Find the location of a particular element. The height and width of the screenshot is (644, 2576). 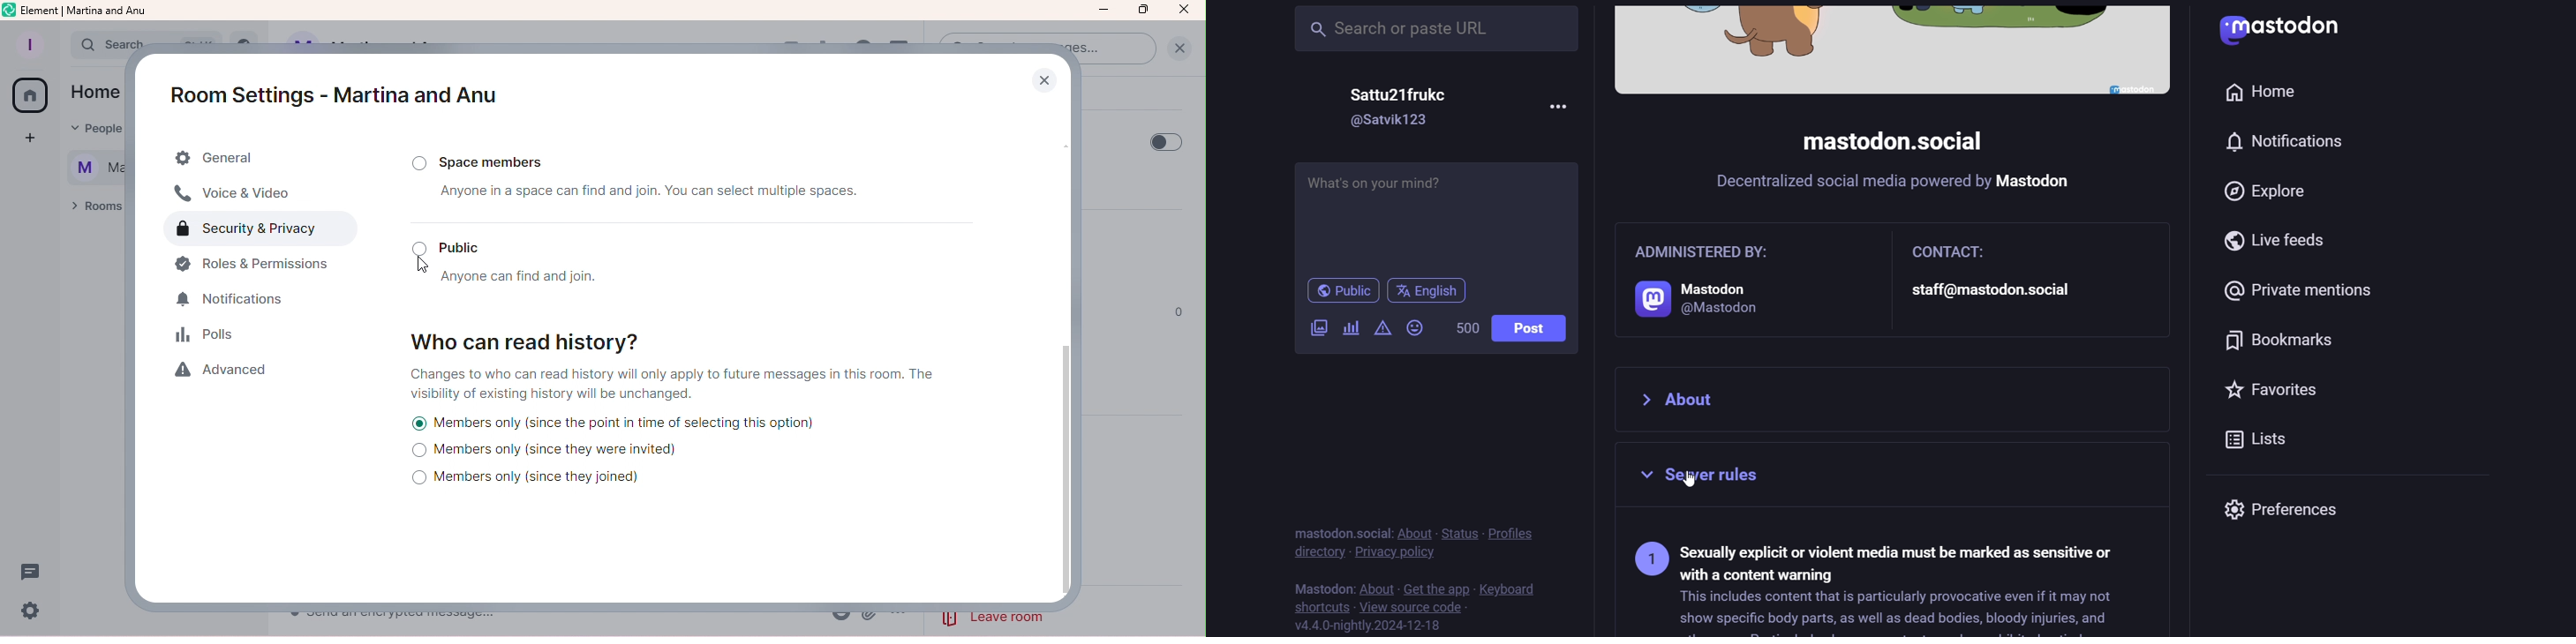

about is located at coordinates (1413, 533).